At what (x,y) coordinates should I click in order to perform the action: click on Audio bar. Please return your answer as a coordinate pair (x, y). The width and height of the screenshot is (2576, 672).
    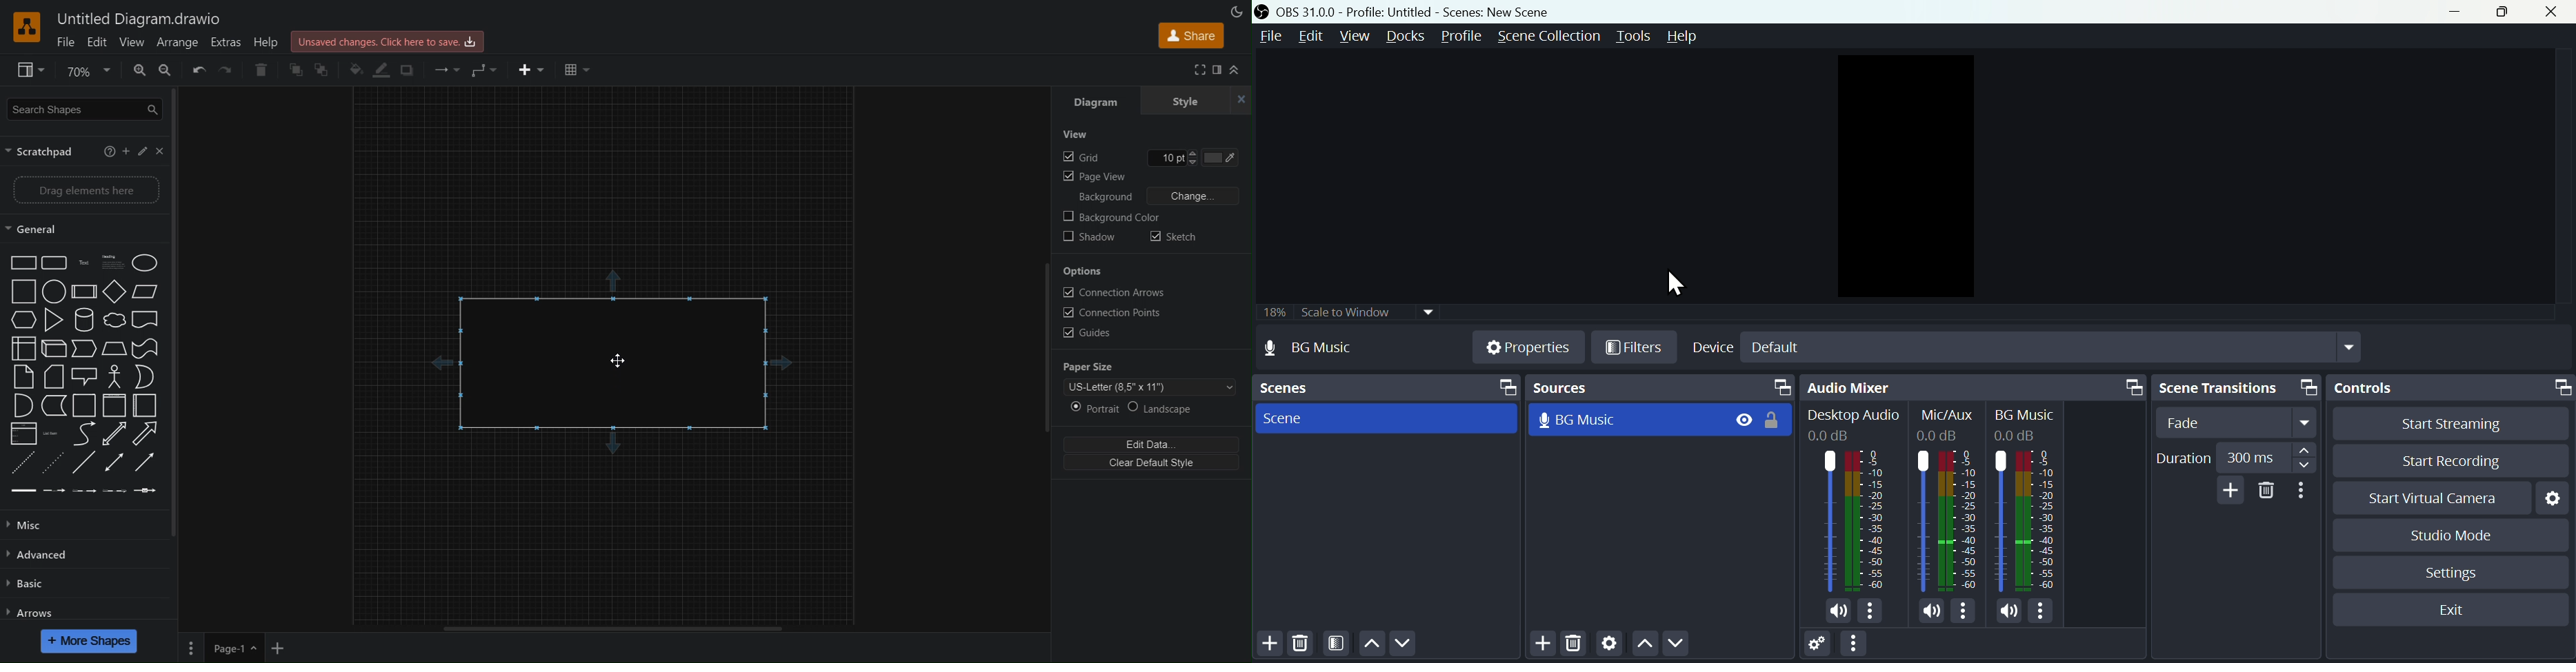
    Looking at the image, I should click on (1850, 520).